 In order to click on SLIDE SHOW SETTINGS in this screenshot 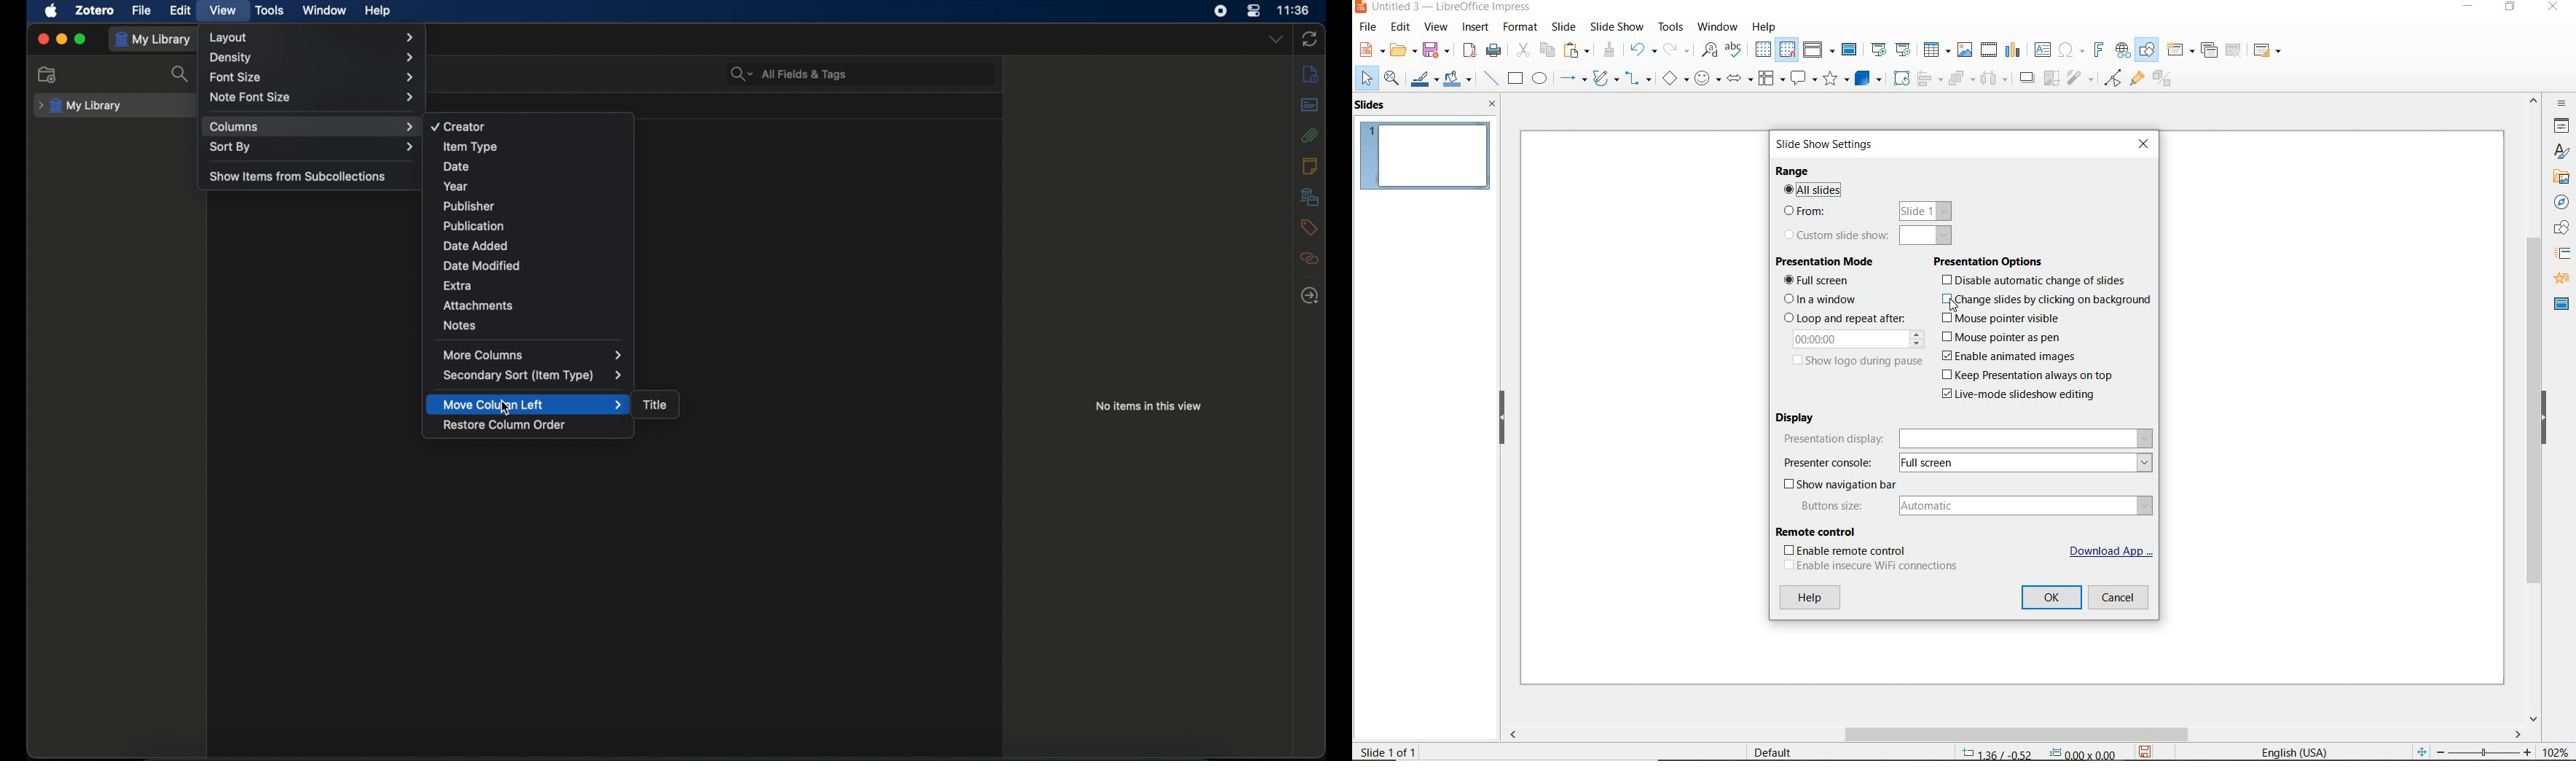, I will do `click(1839, 144)`.